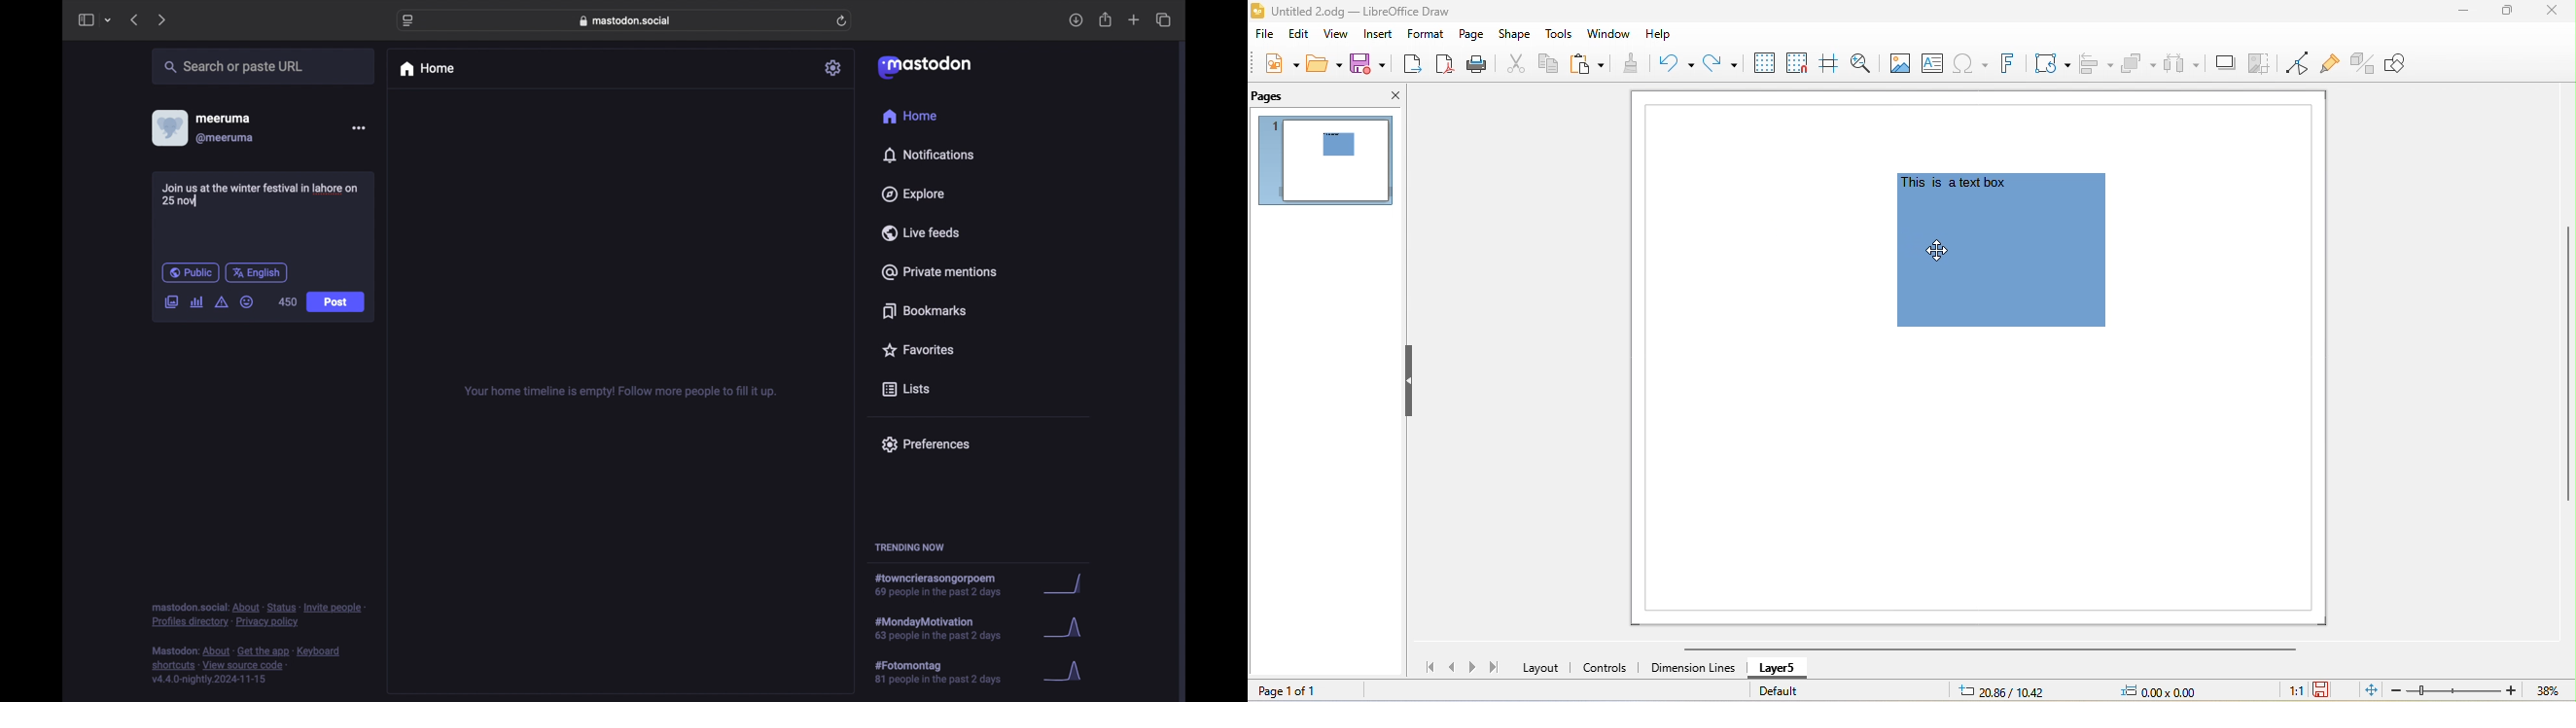 The height and width of the screenshot is (728, 2576). Describe the element at coordinates (947, 627) in the screenshot. I see `hashtag trend` at that location.